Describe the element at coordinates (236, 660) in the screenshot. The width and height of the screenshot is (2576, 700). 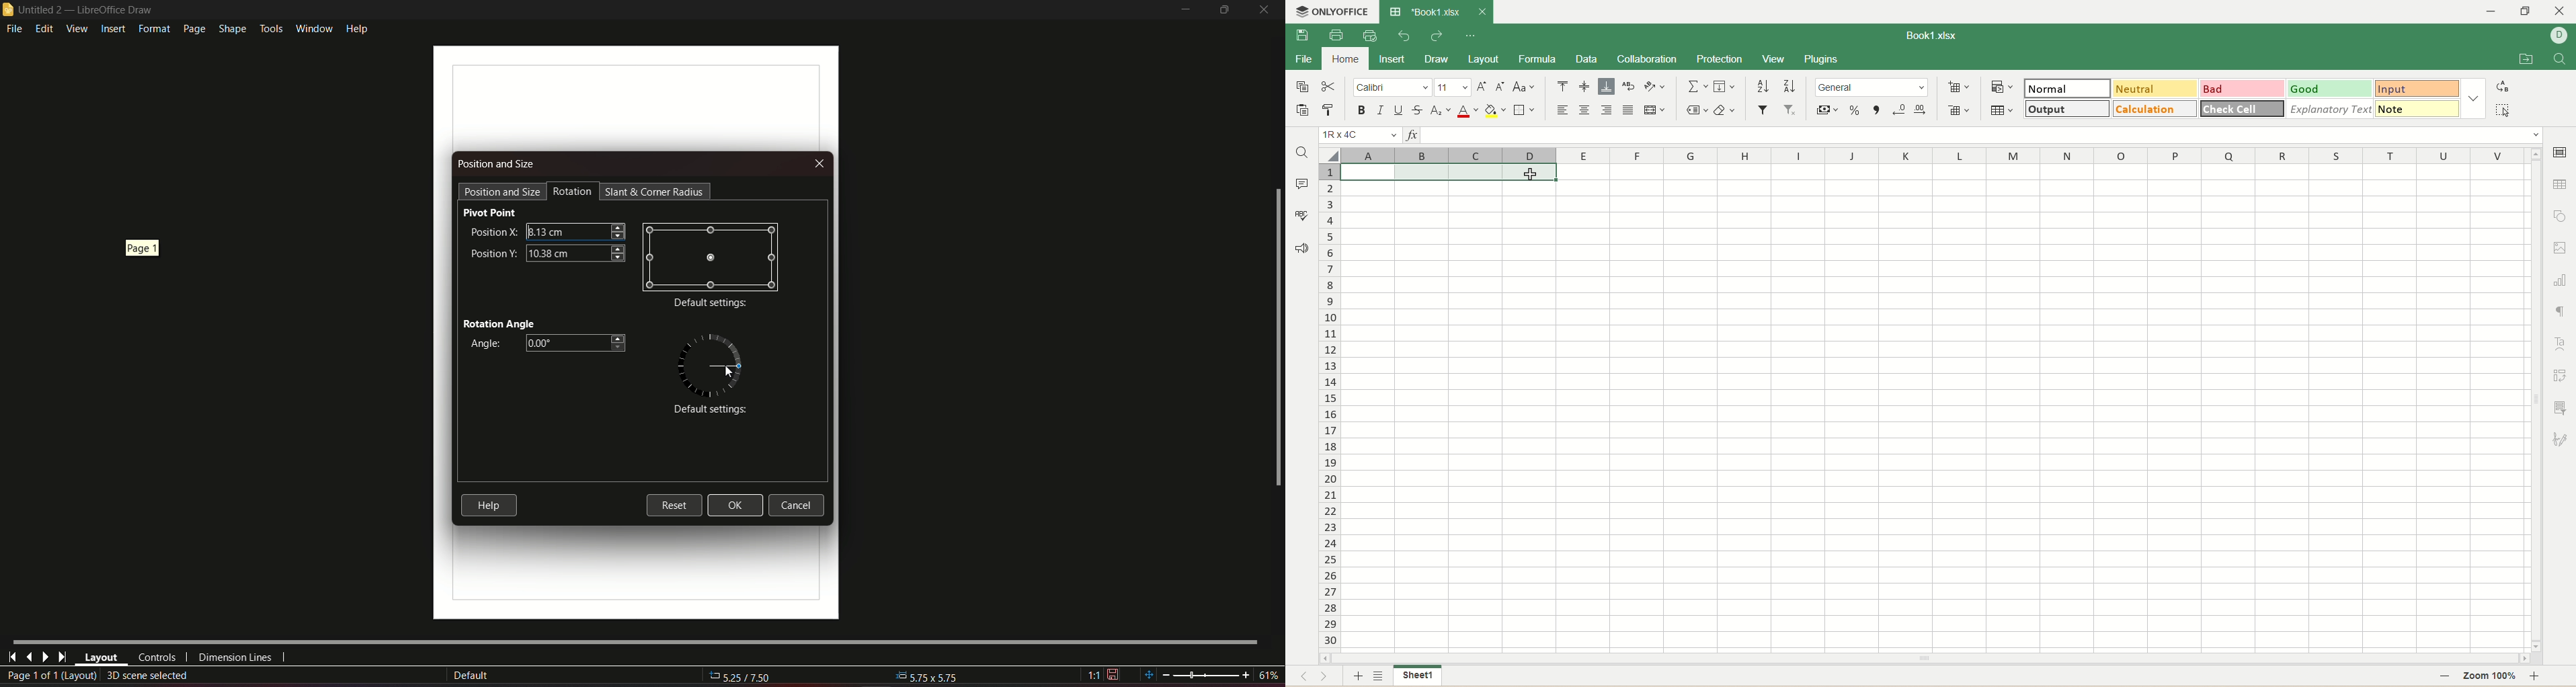
I see `dimension lines` at that location.